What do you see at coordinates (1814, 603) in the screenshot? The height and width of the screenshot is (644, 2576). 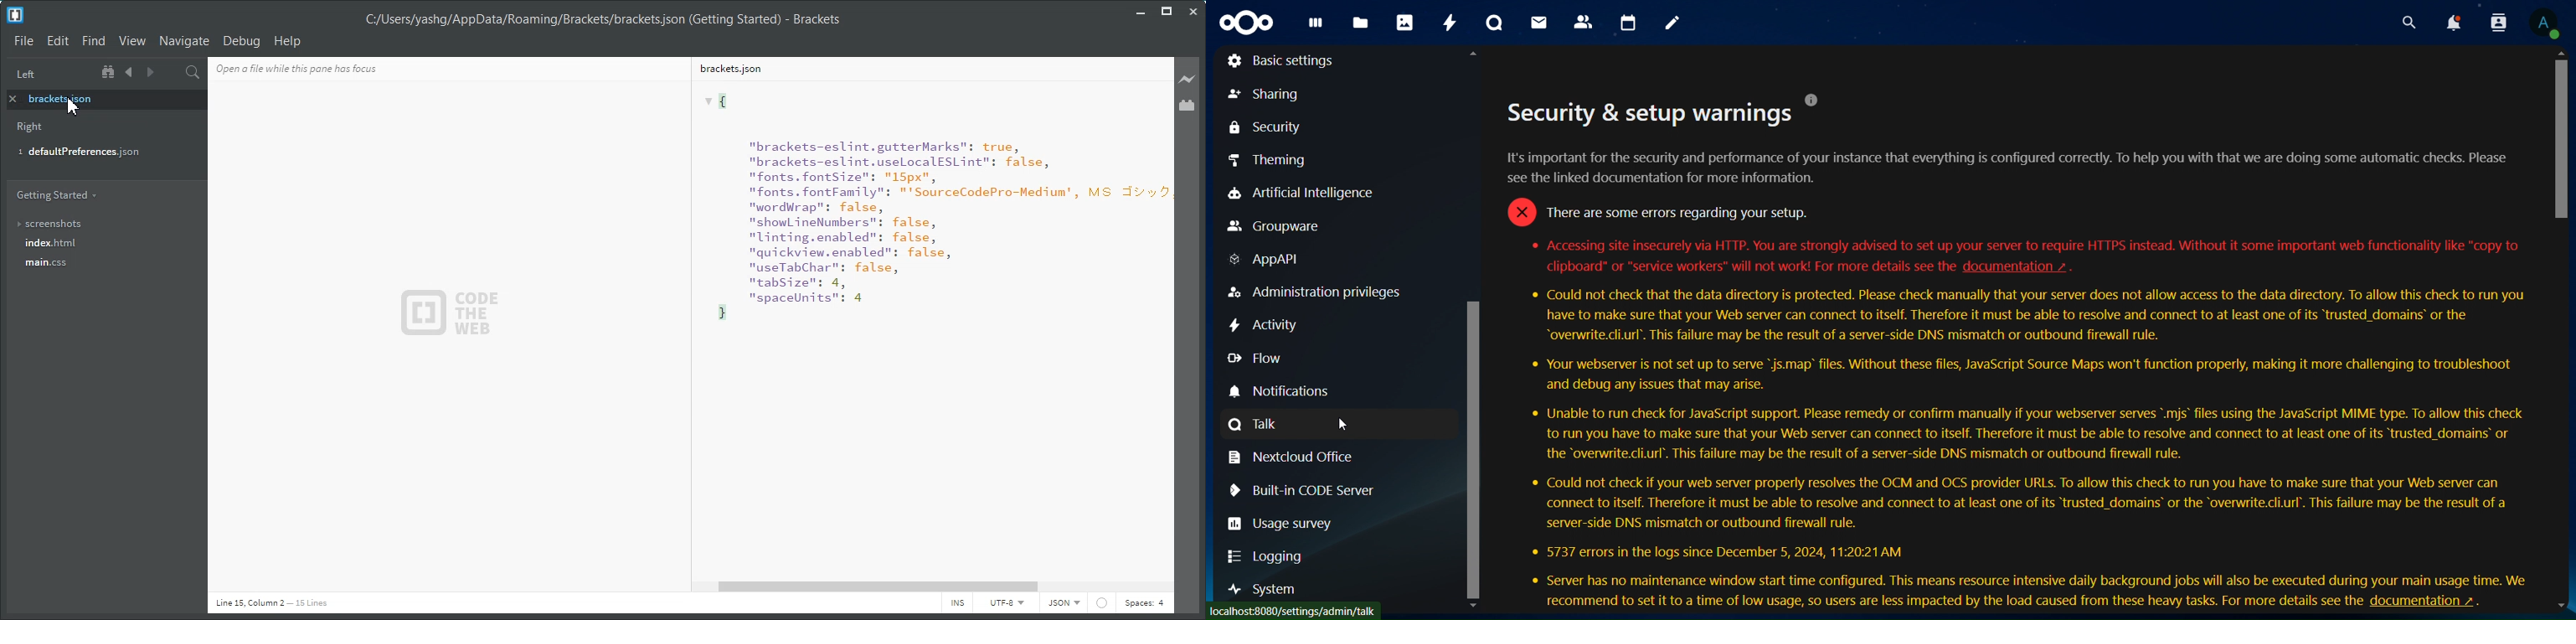 I see `text` at bounding box center [1814, 603].